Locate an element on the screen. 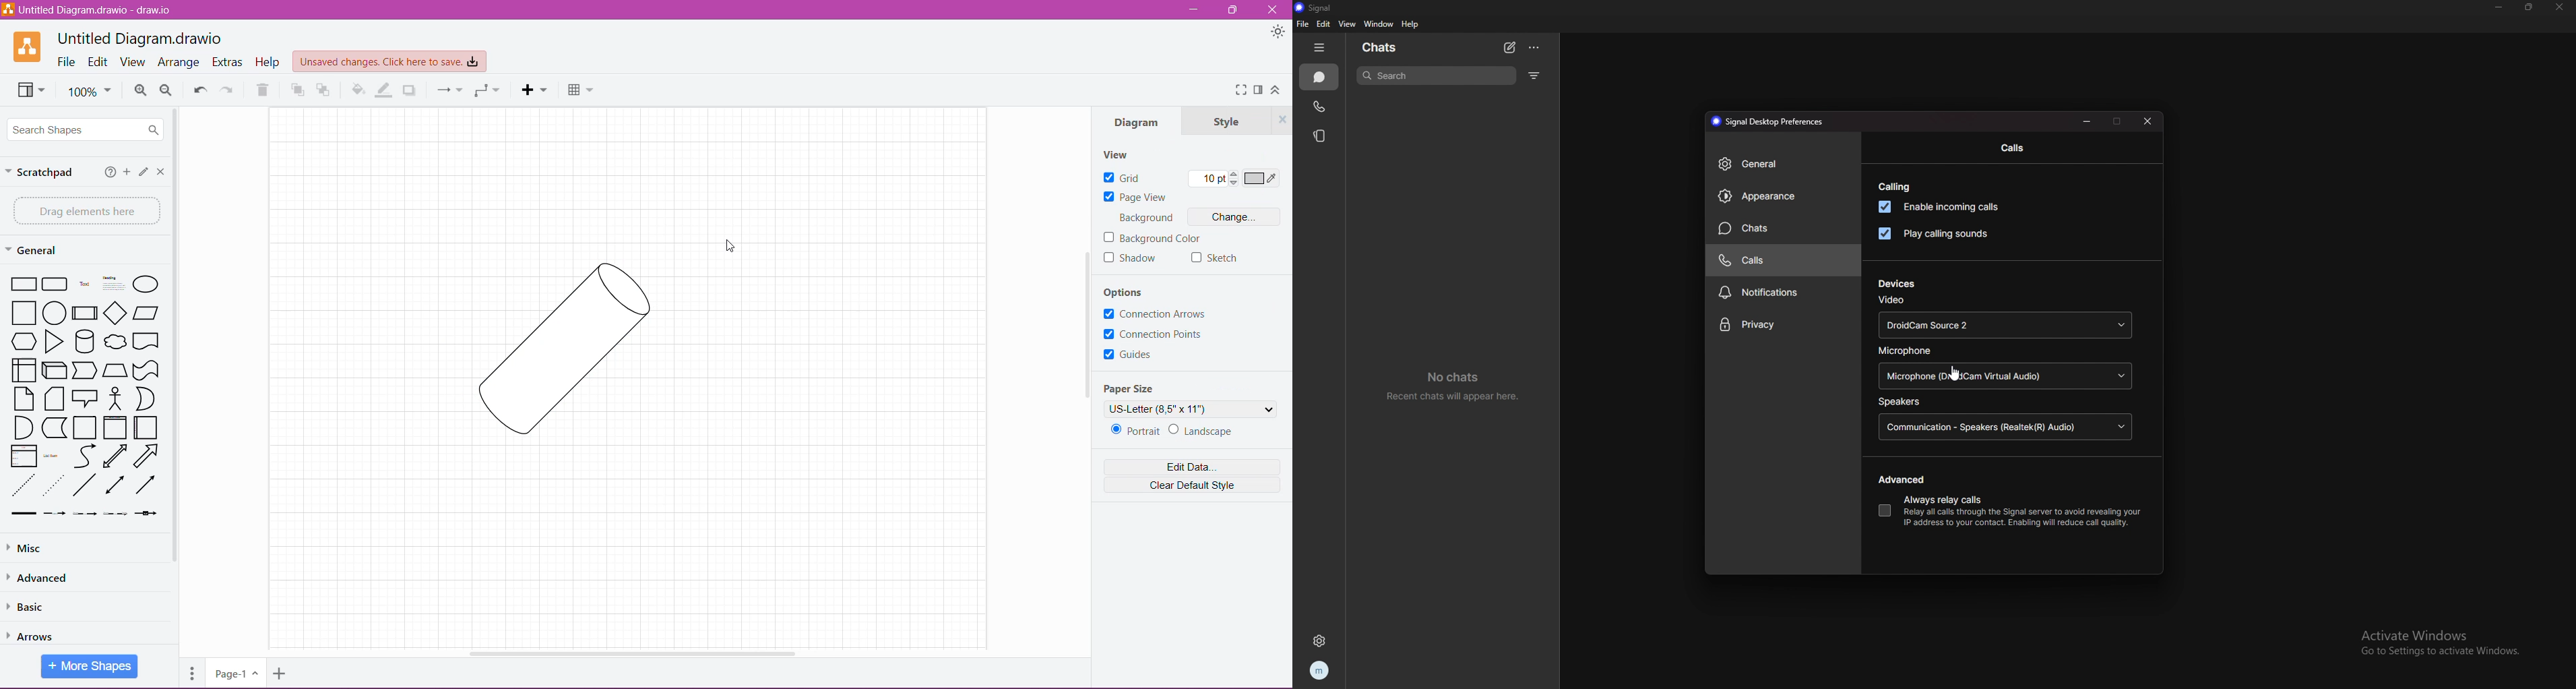  Options is located at coordinates (1133, 291).